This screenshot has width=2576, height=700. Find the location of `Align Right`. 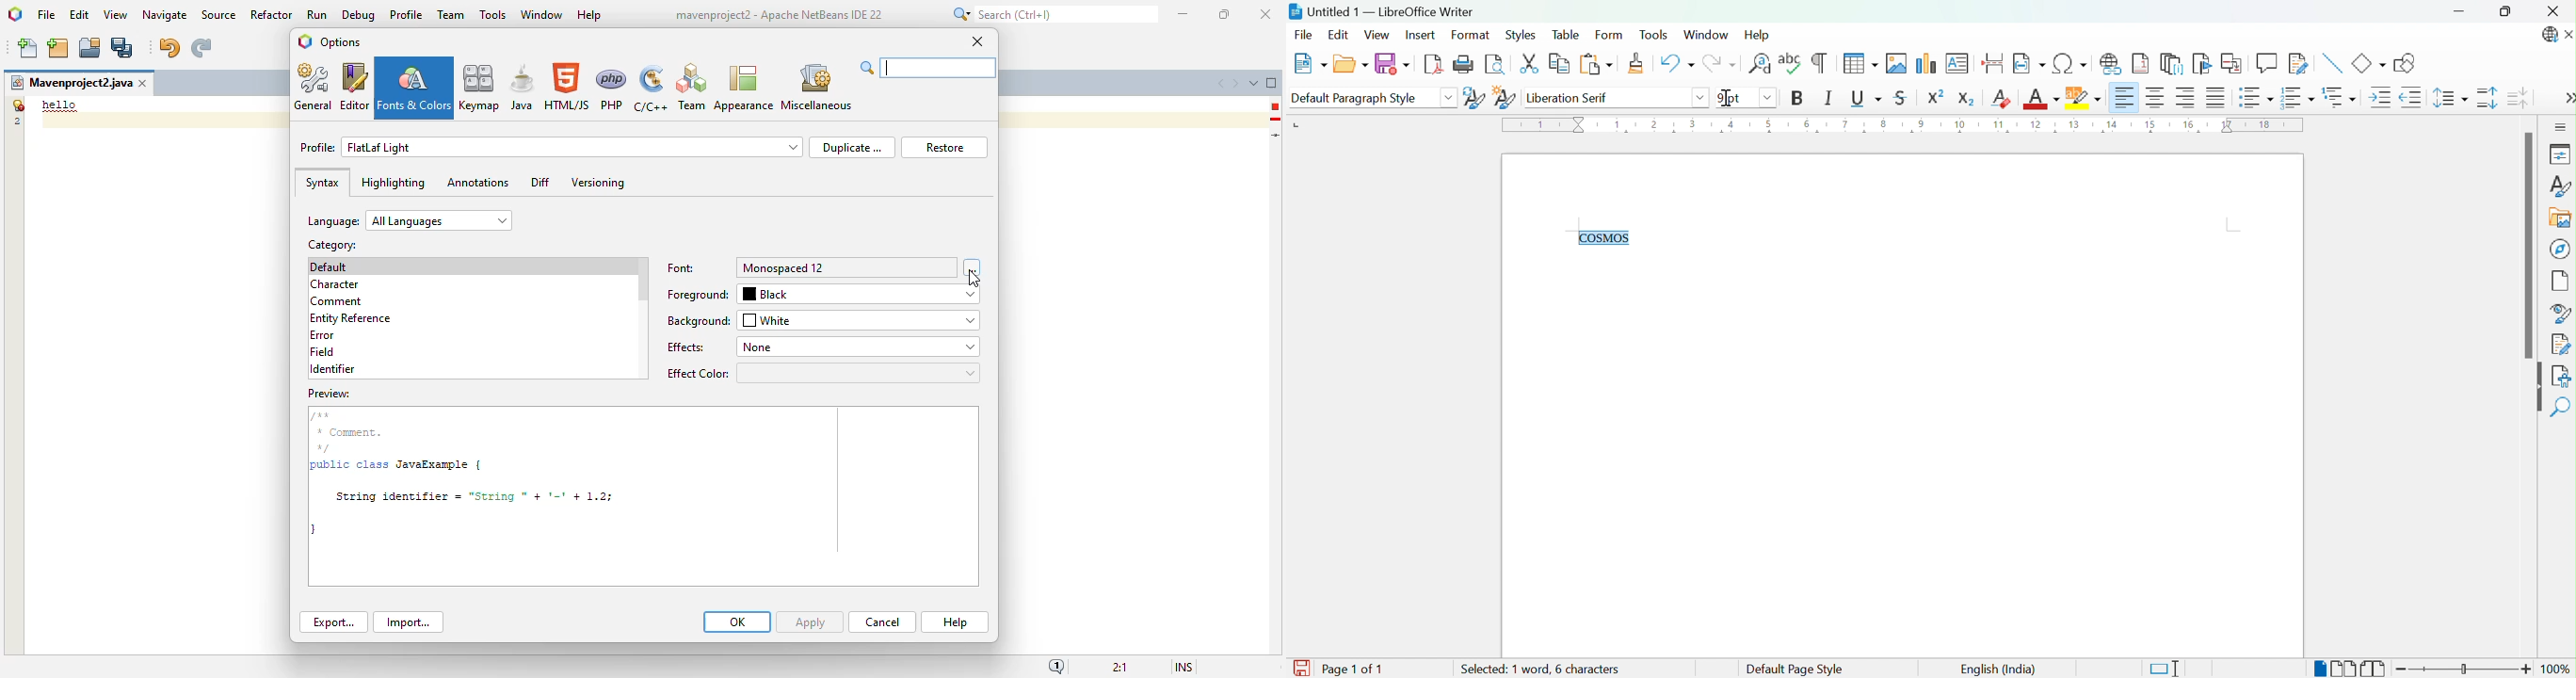

Align Right is located at coordinates (2186, 98).